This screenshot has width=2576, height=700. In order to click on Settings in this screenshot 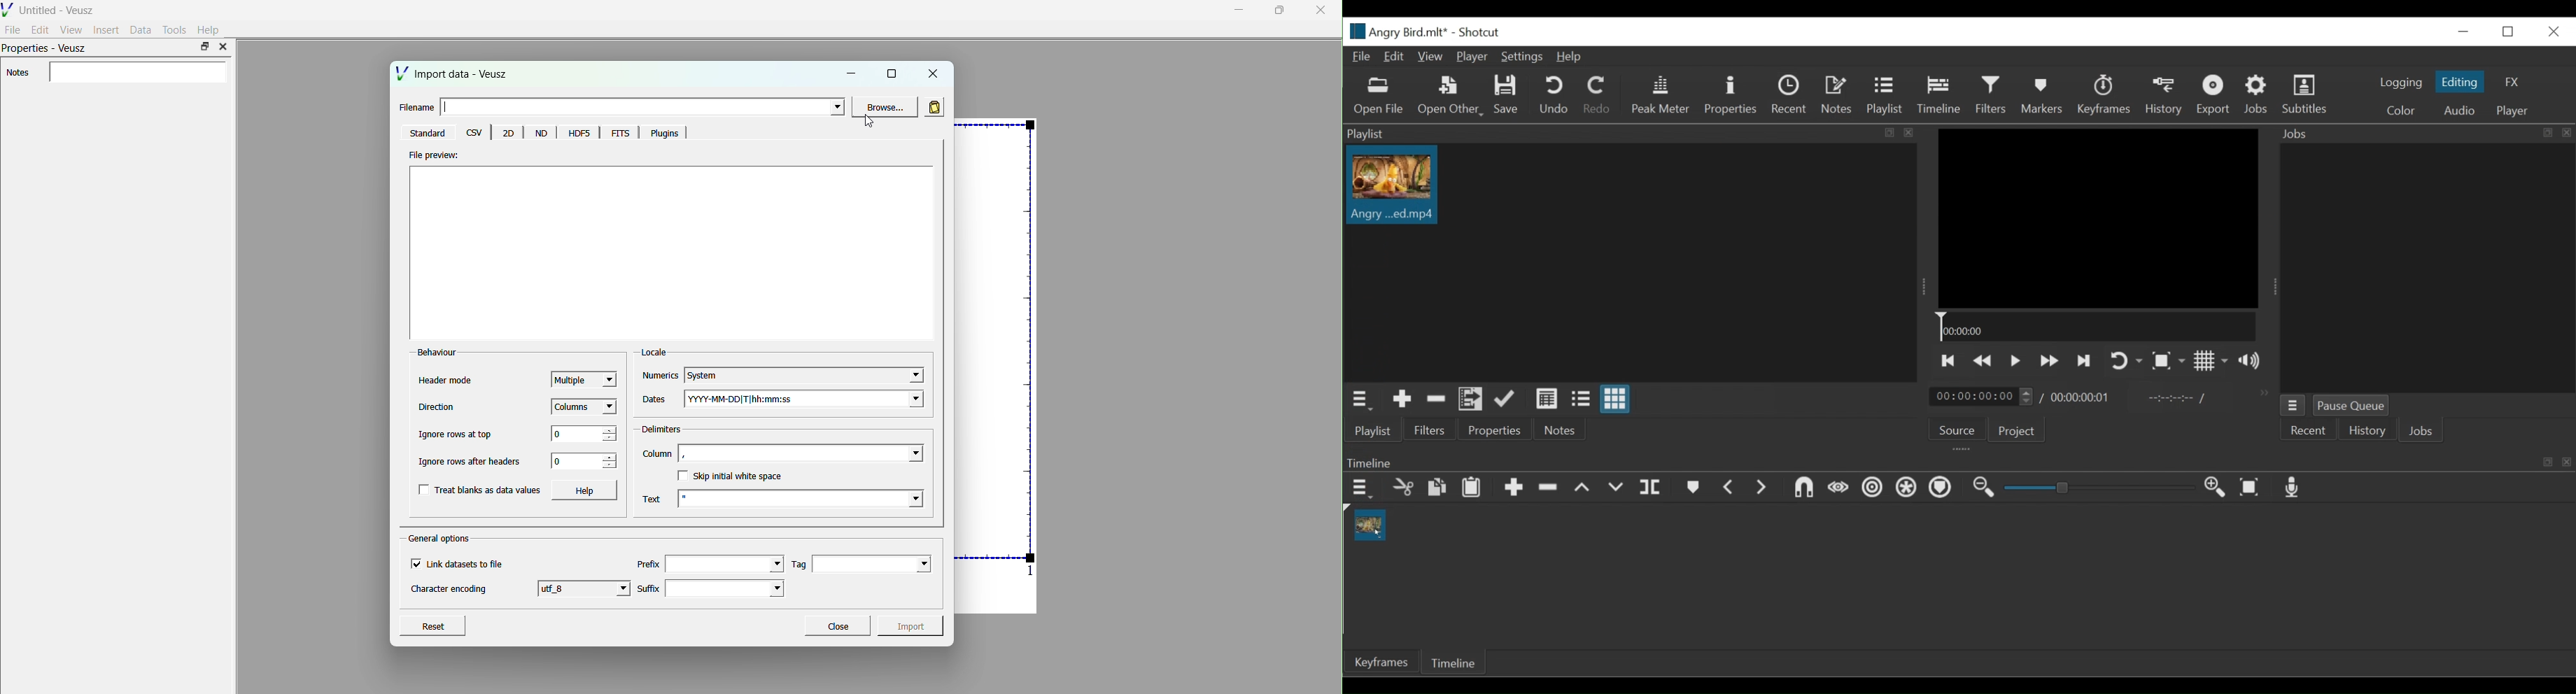, I will do `click(1523, 57)`.